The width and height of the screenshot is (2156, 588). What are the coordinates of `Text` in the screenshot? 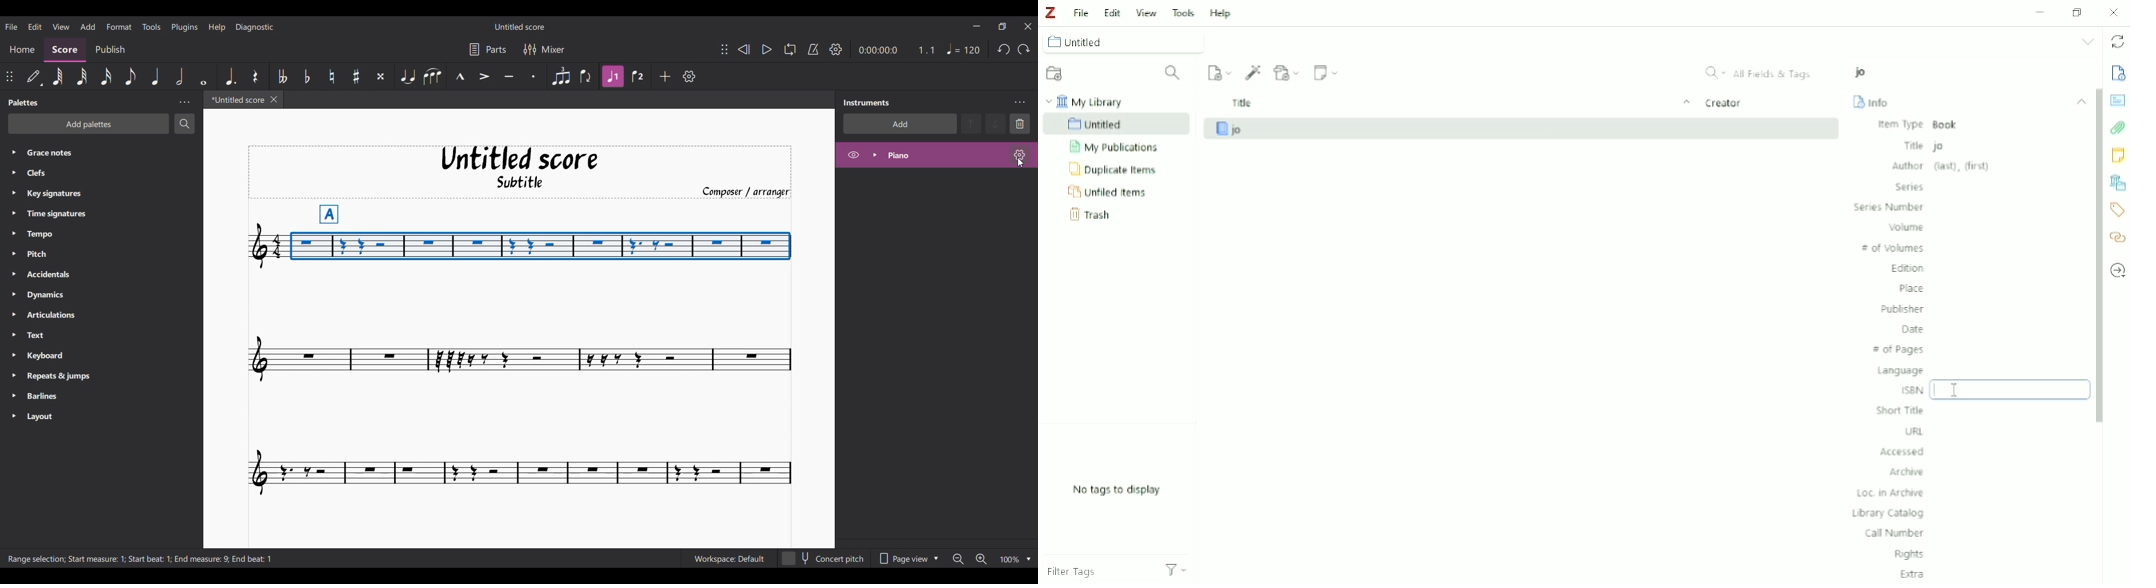 It's located at (57, 336).